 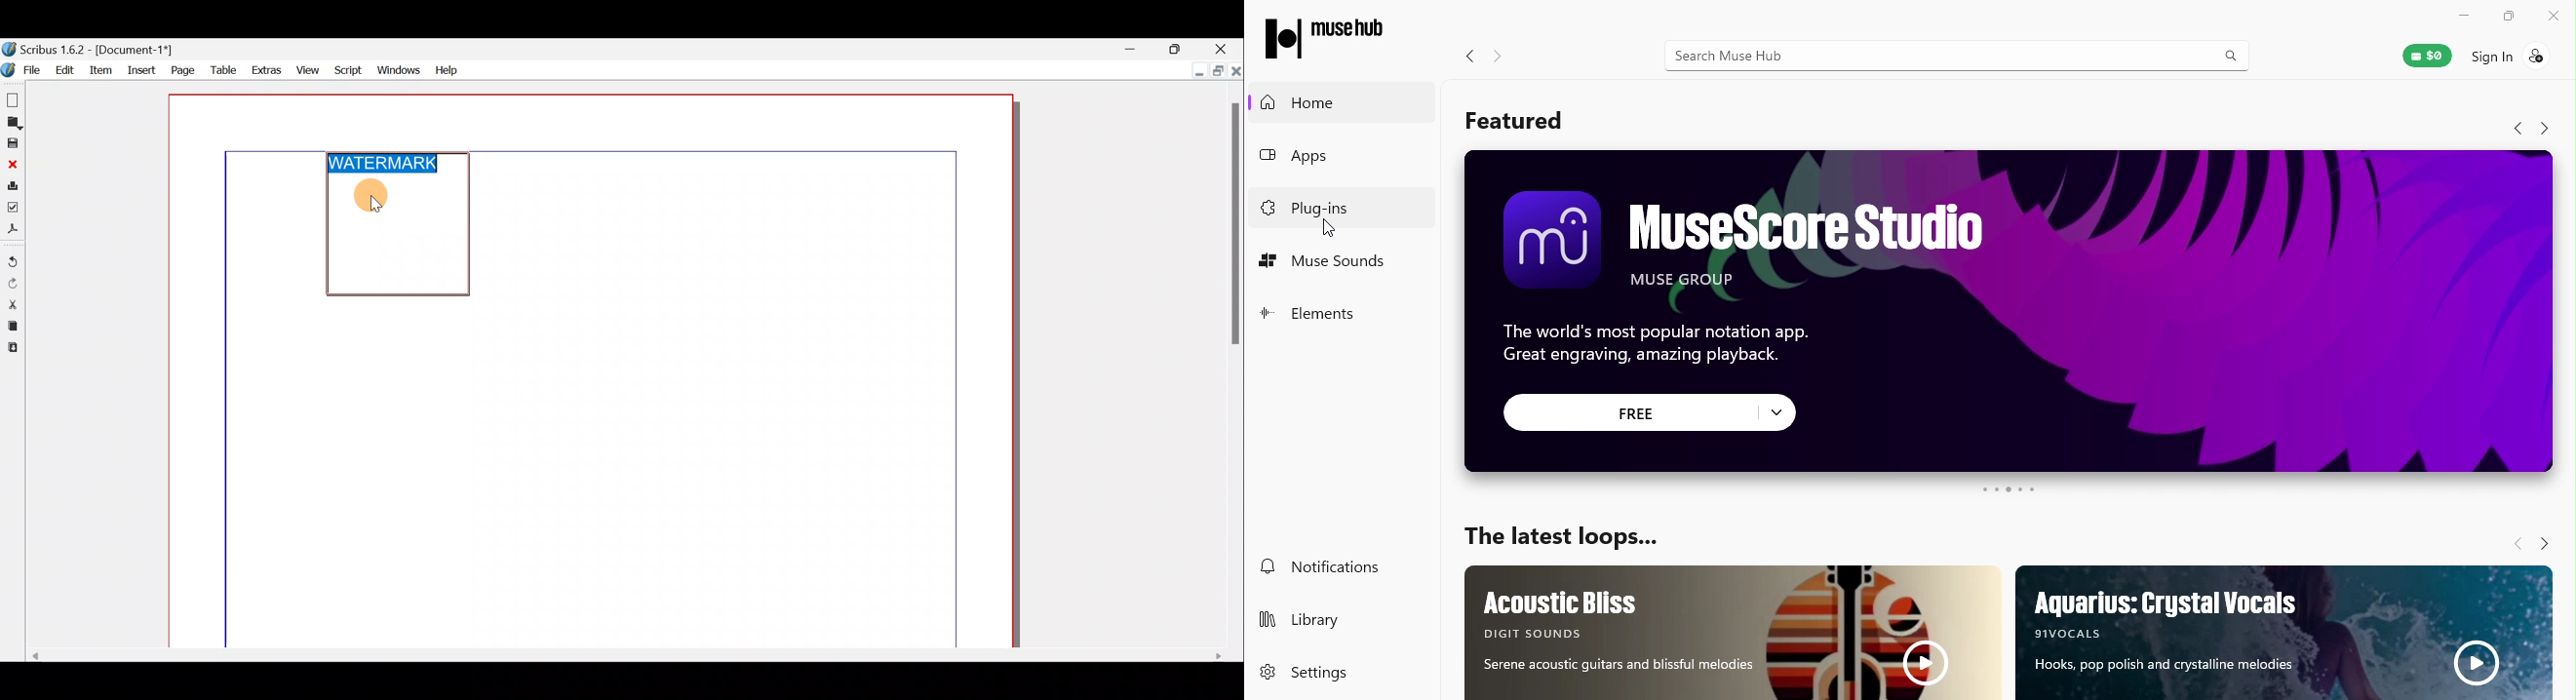 I want to click on Navigate forward, so click(x=2543, y=545).